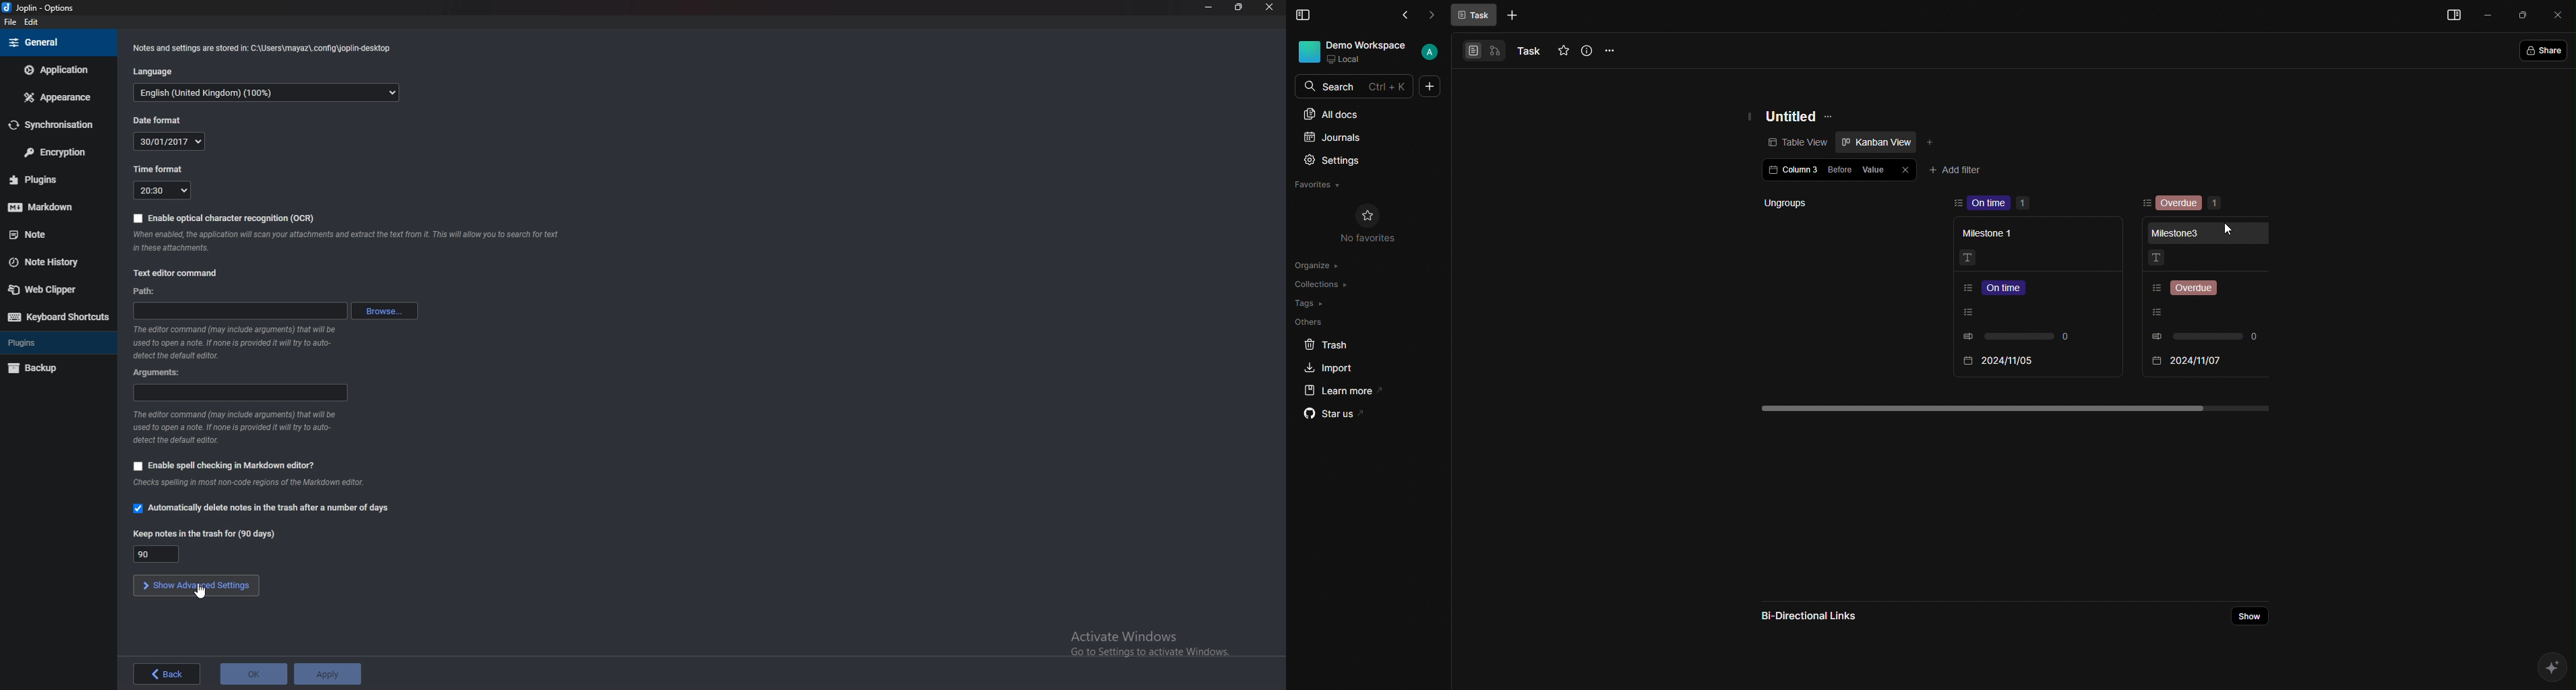  Describe the element at coordinates (1268, 6) in the screenshot. I see `close` at that location.